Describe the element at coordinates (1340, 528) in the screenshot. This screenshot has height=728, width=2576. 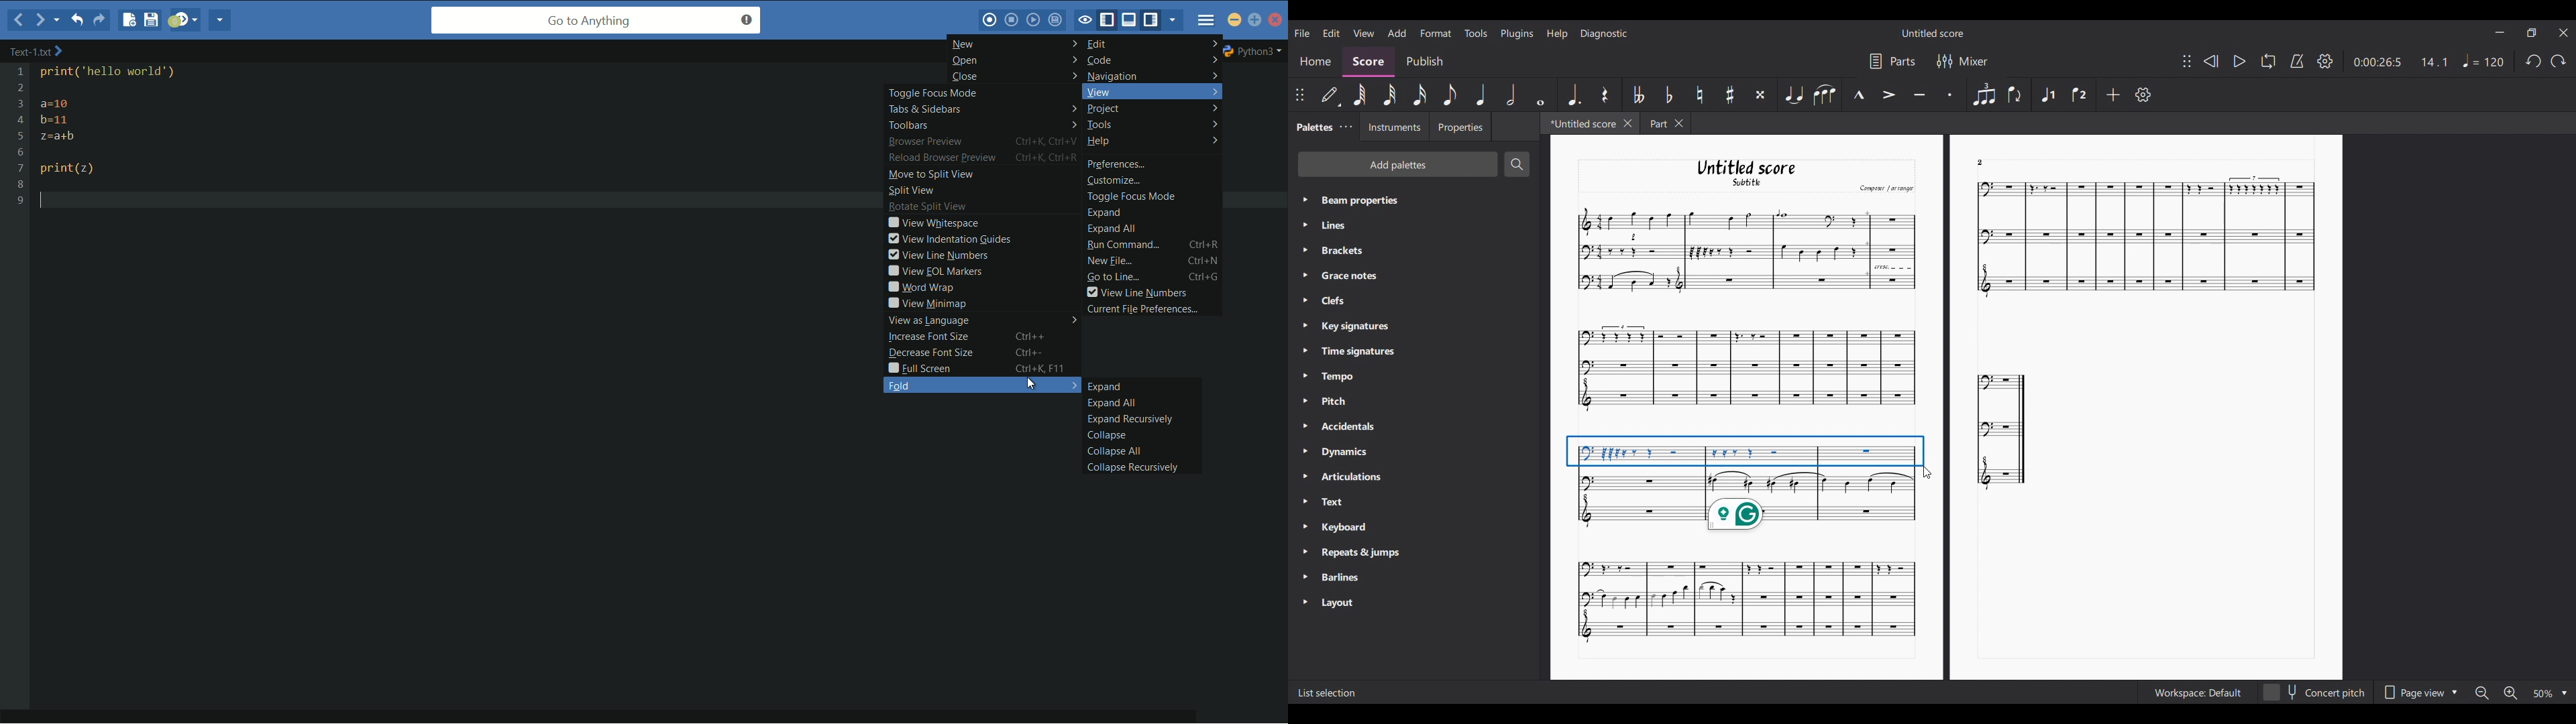
I see `> Keyboard` at that location.